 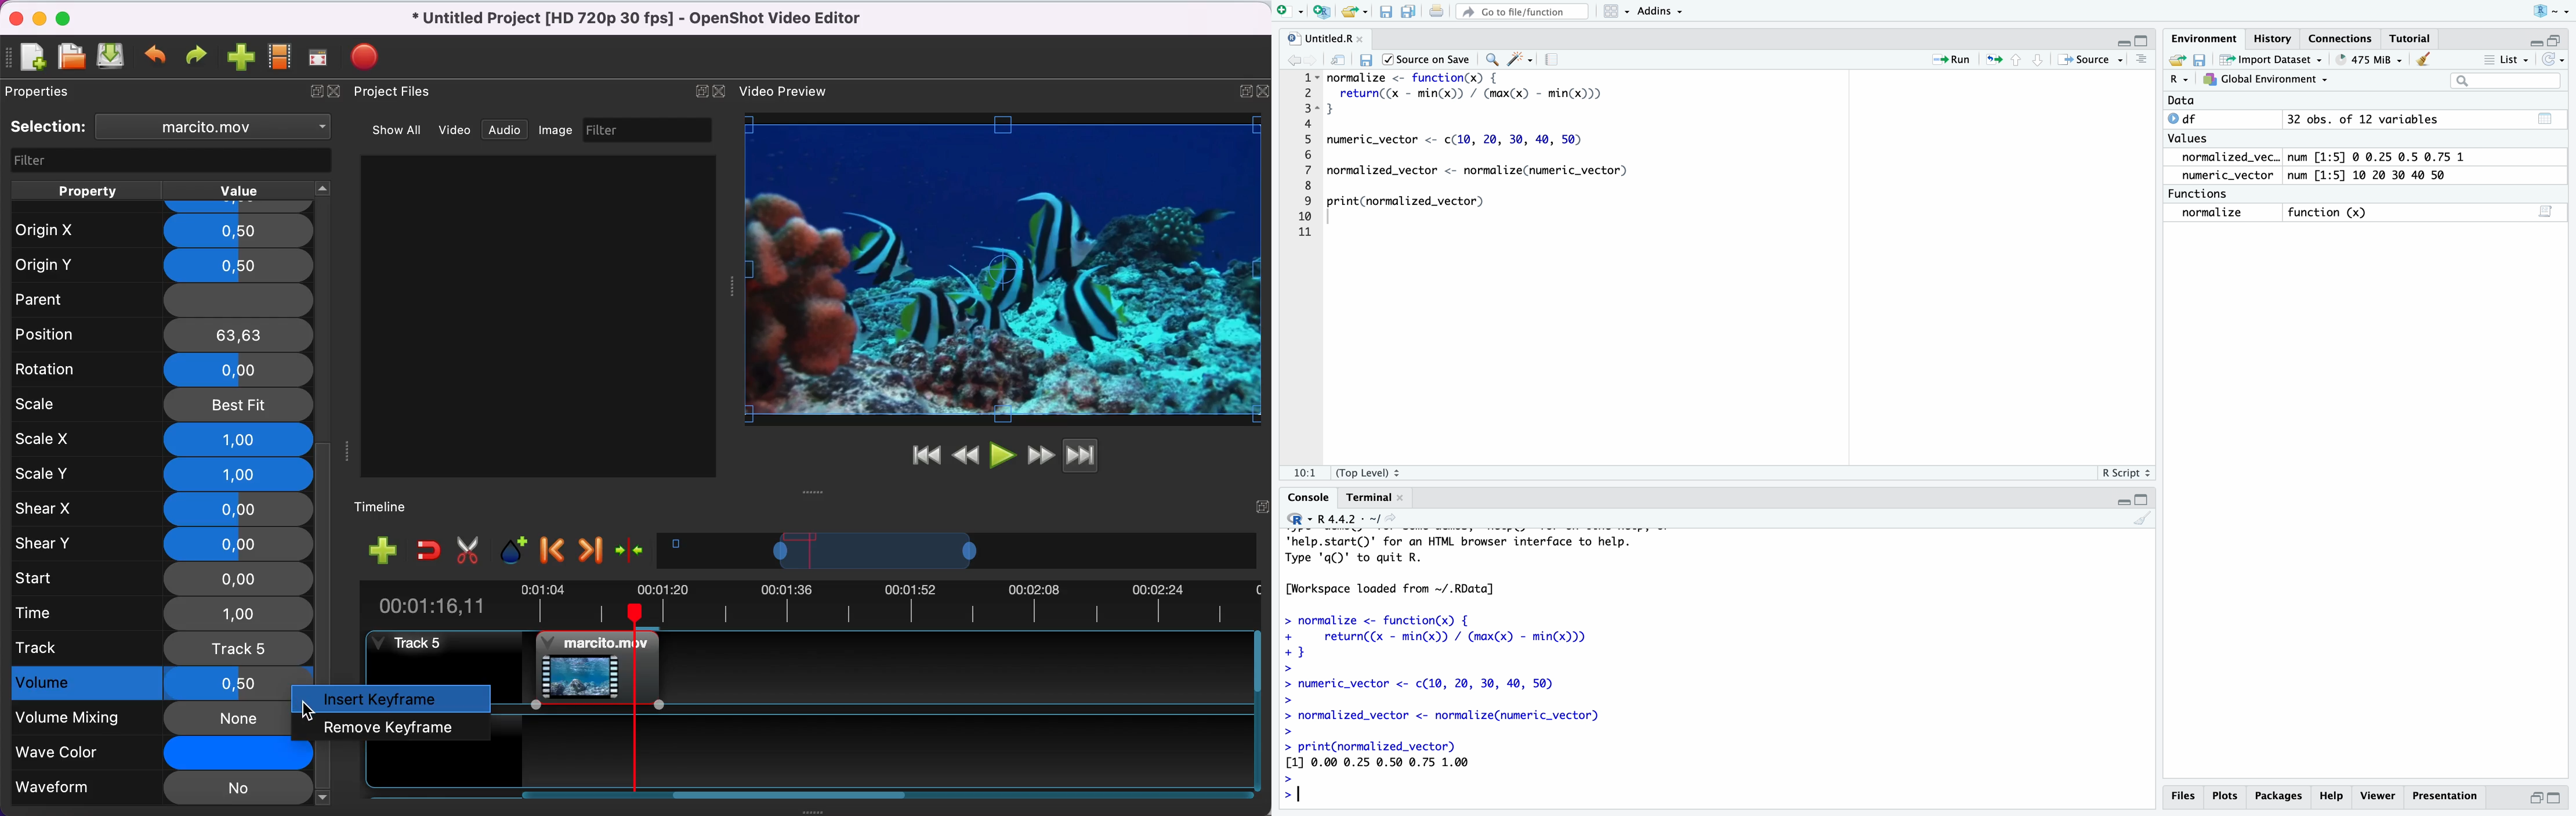 I want to click on Print the current file, so click(x=1436, y=13).